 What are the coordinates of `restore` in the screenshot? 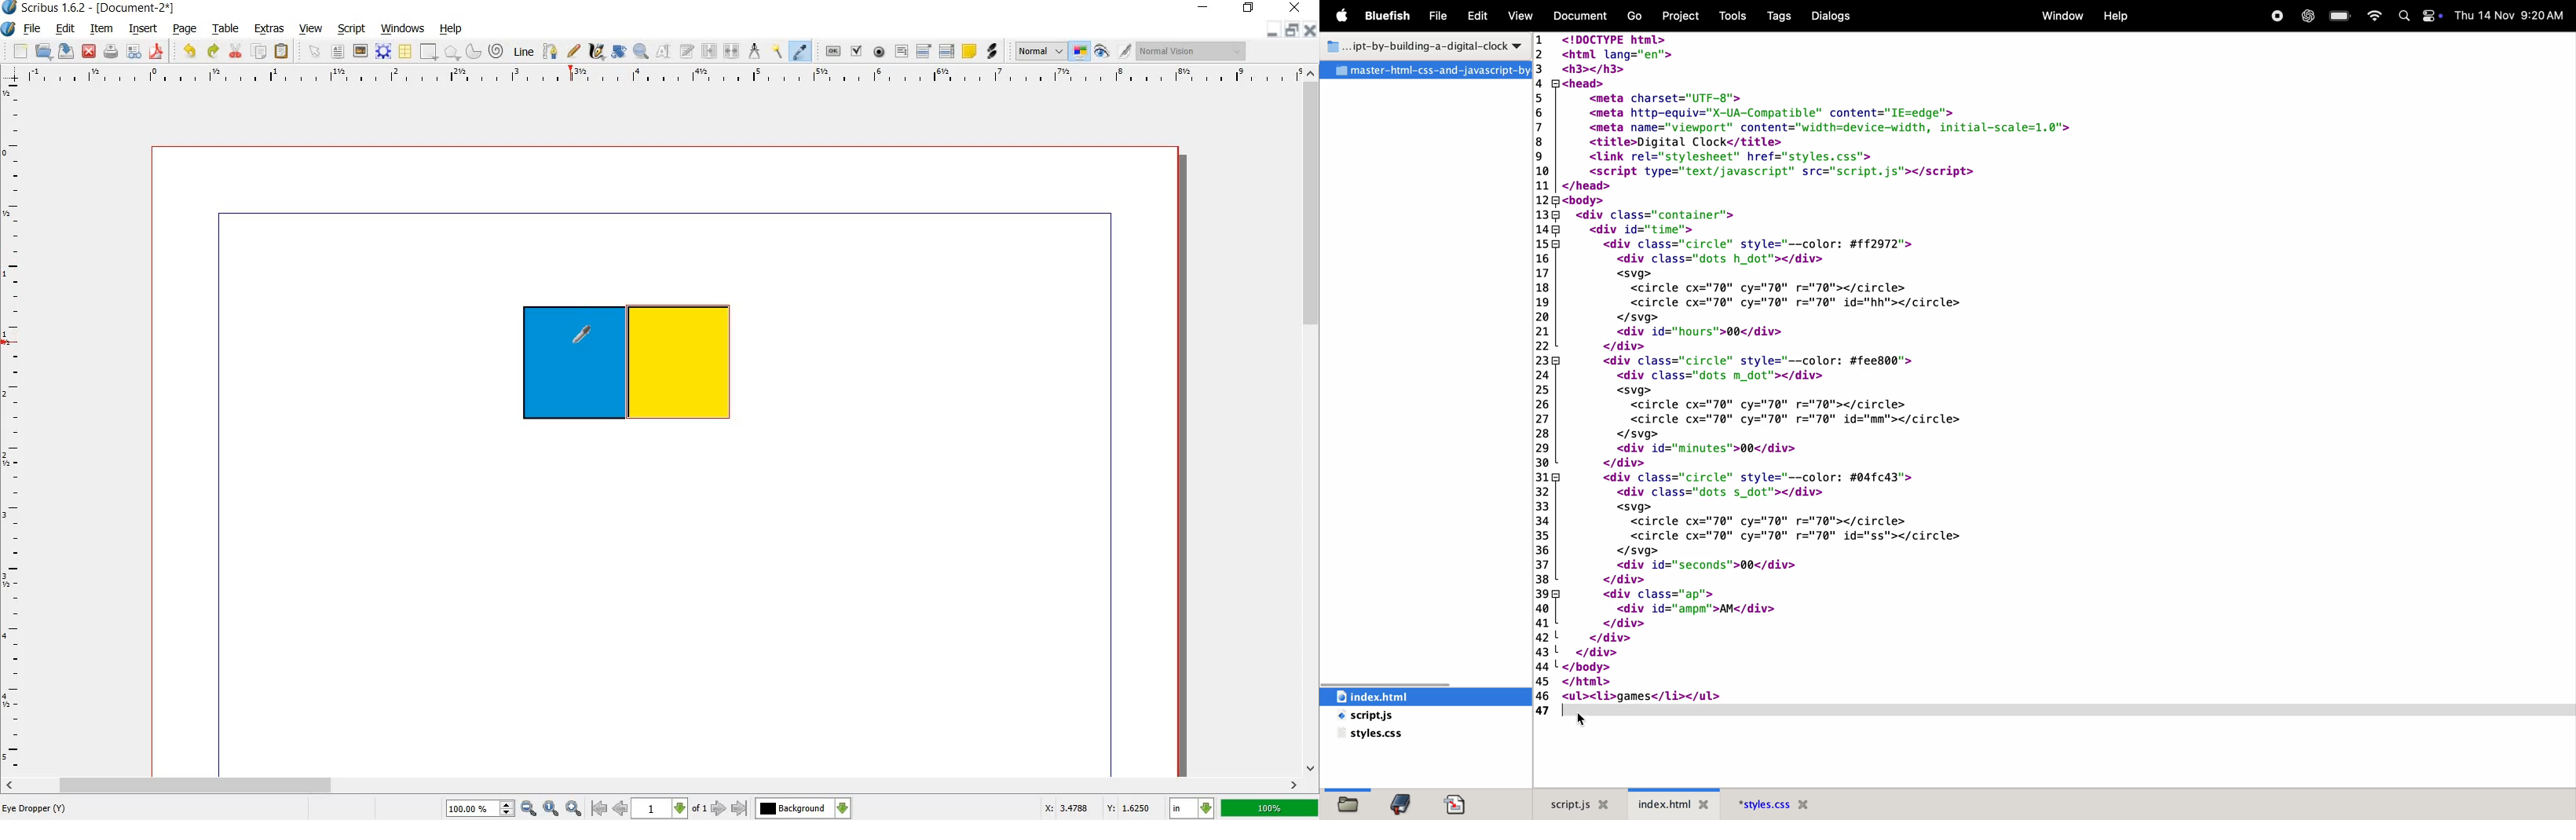 It's located at (1248, 9).